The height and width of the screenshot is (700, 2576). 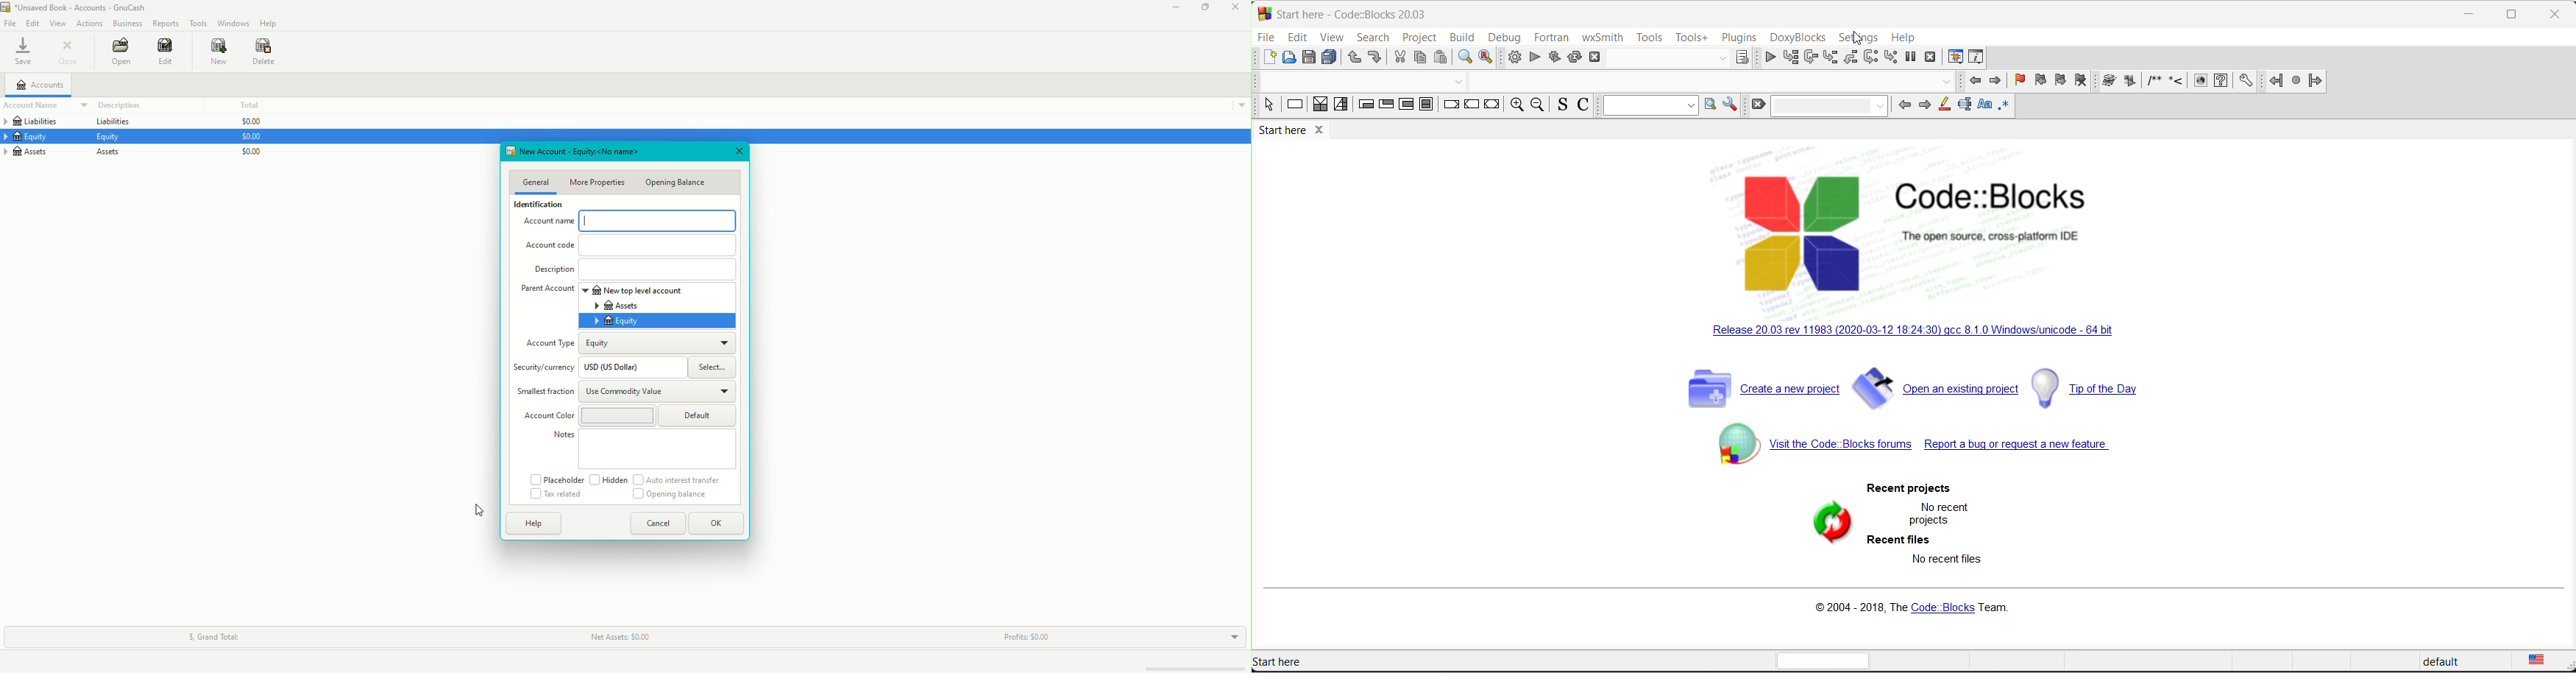 What do you see at coordinates (539, 203) in the screenshot?
I see `Identification` at bounding box center [539, 203].